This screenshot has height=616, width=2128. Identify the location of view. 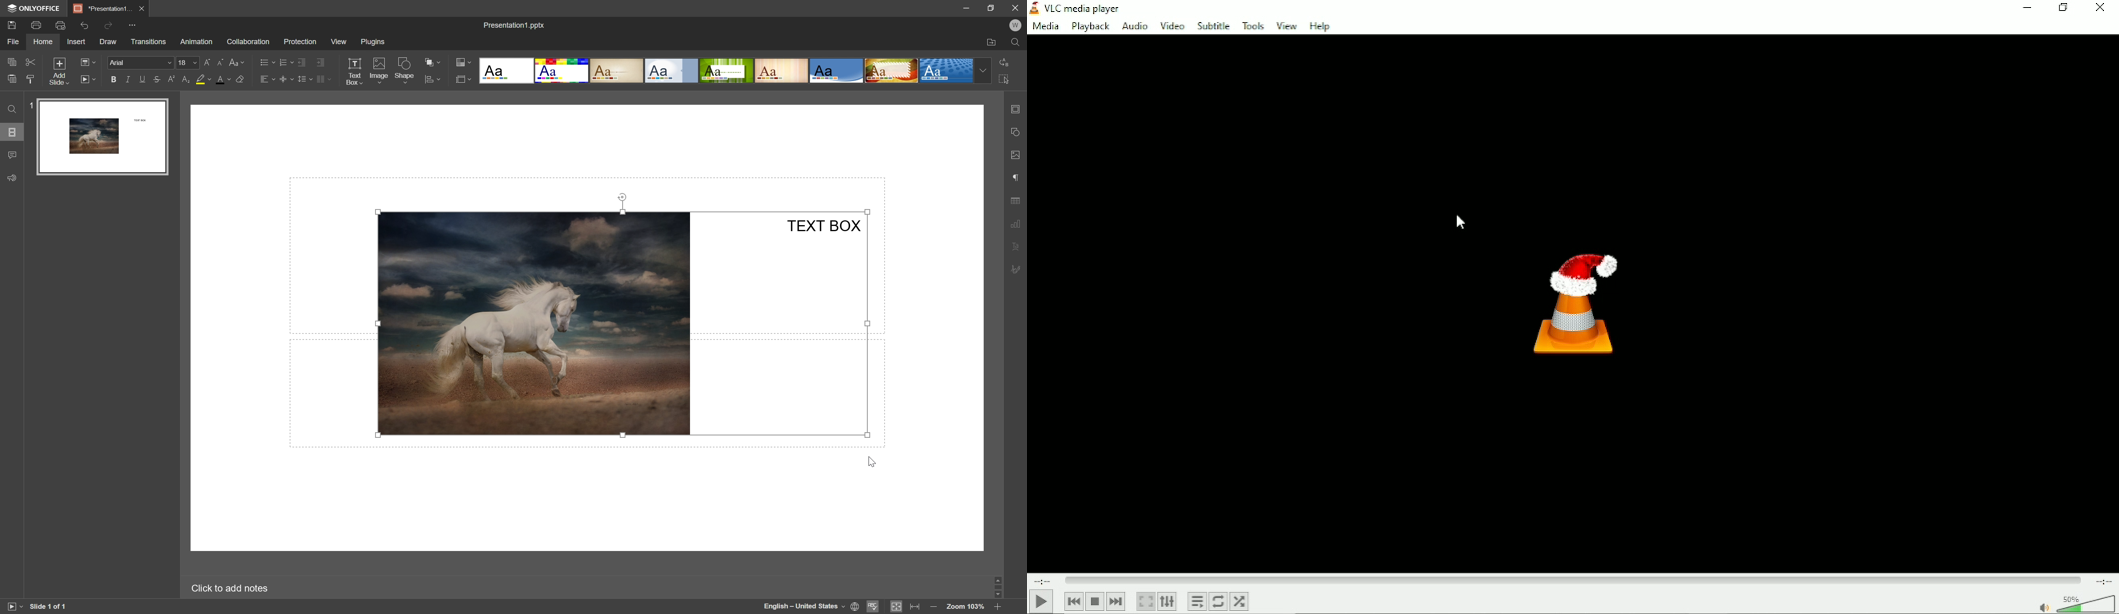
(338, 41).